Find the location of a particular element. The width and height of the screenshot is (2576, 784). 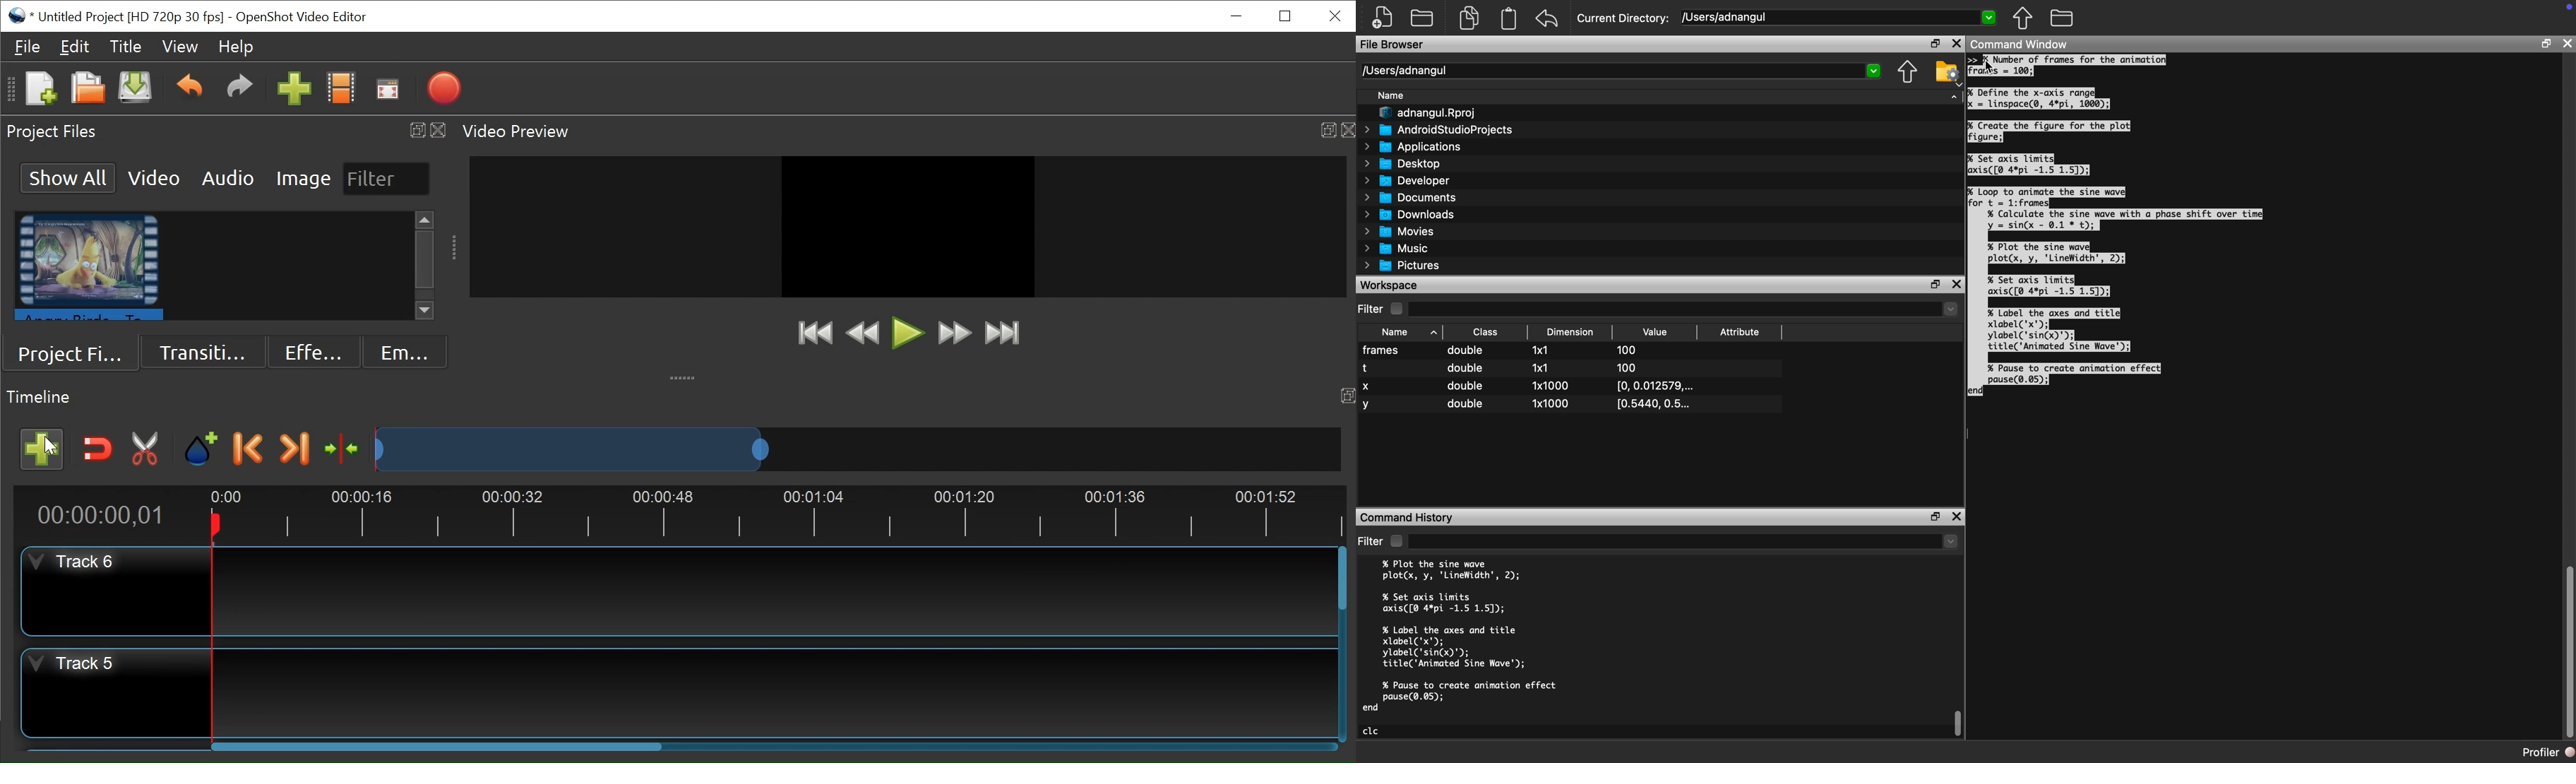

Close is located at coordinates (1333, 16).